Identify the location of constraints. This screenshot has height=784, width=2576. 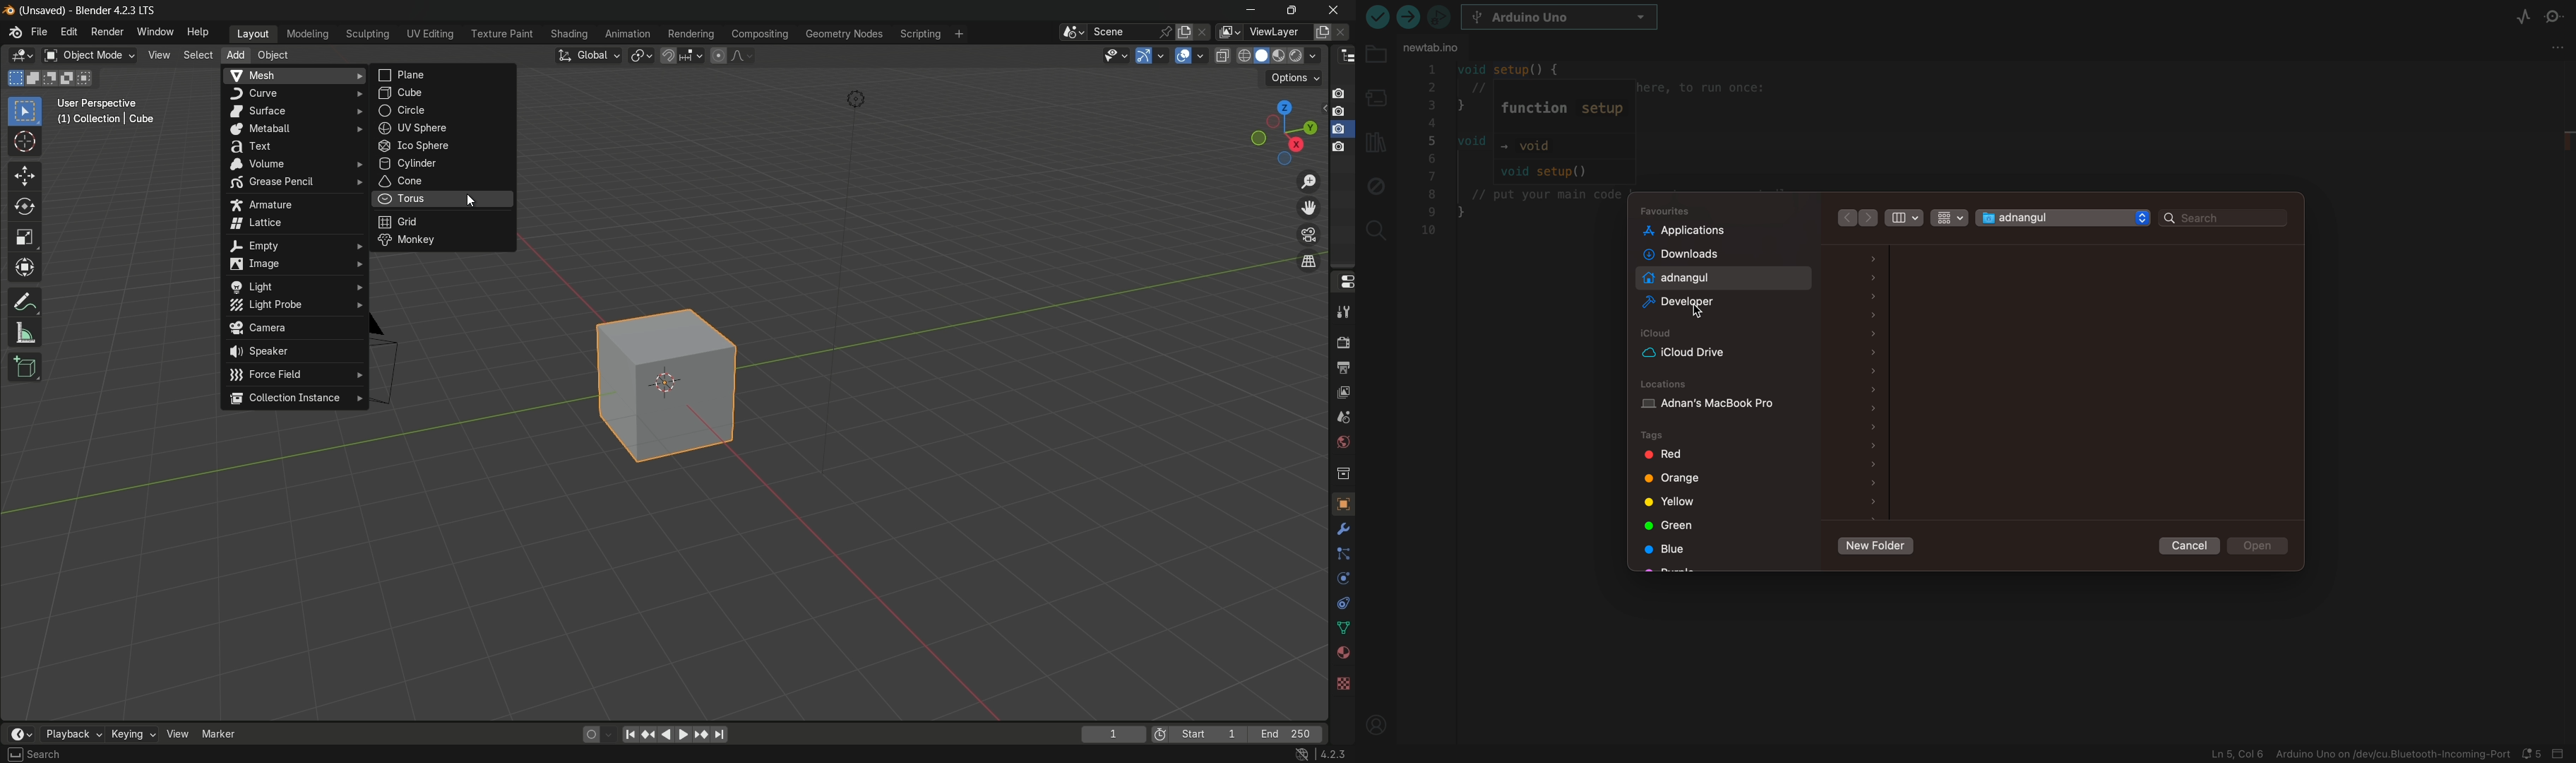
(1342, 603).